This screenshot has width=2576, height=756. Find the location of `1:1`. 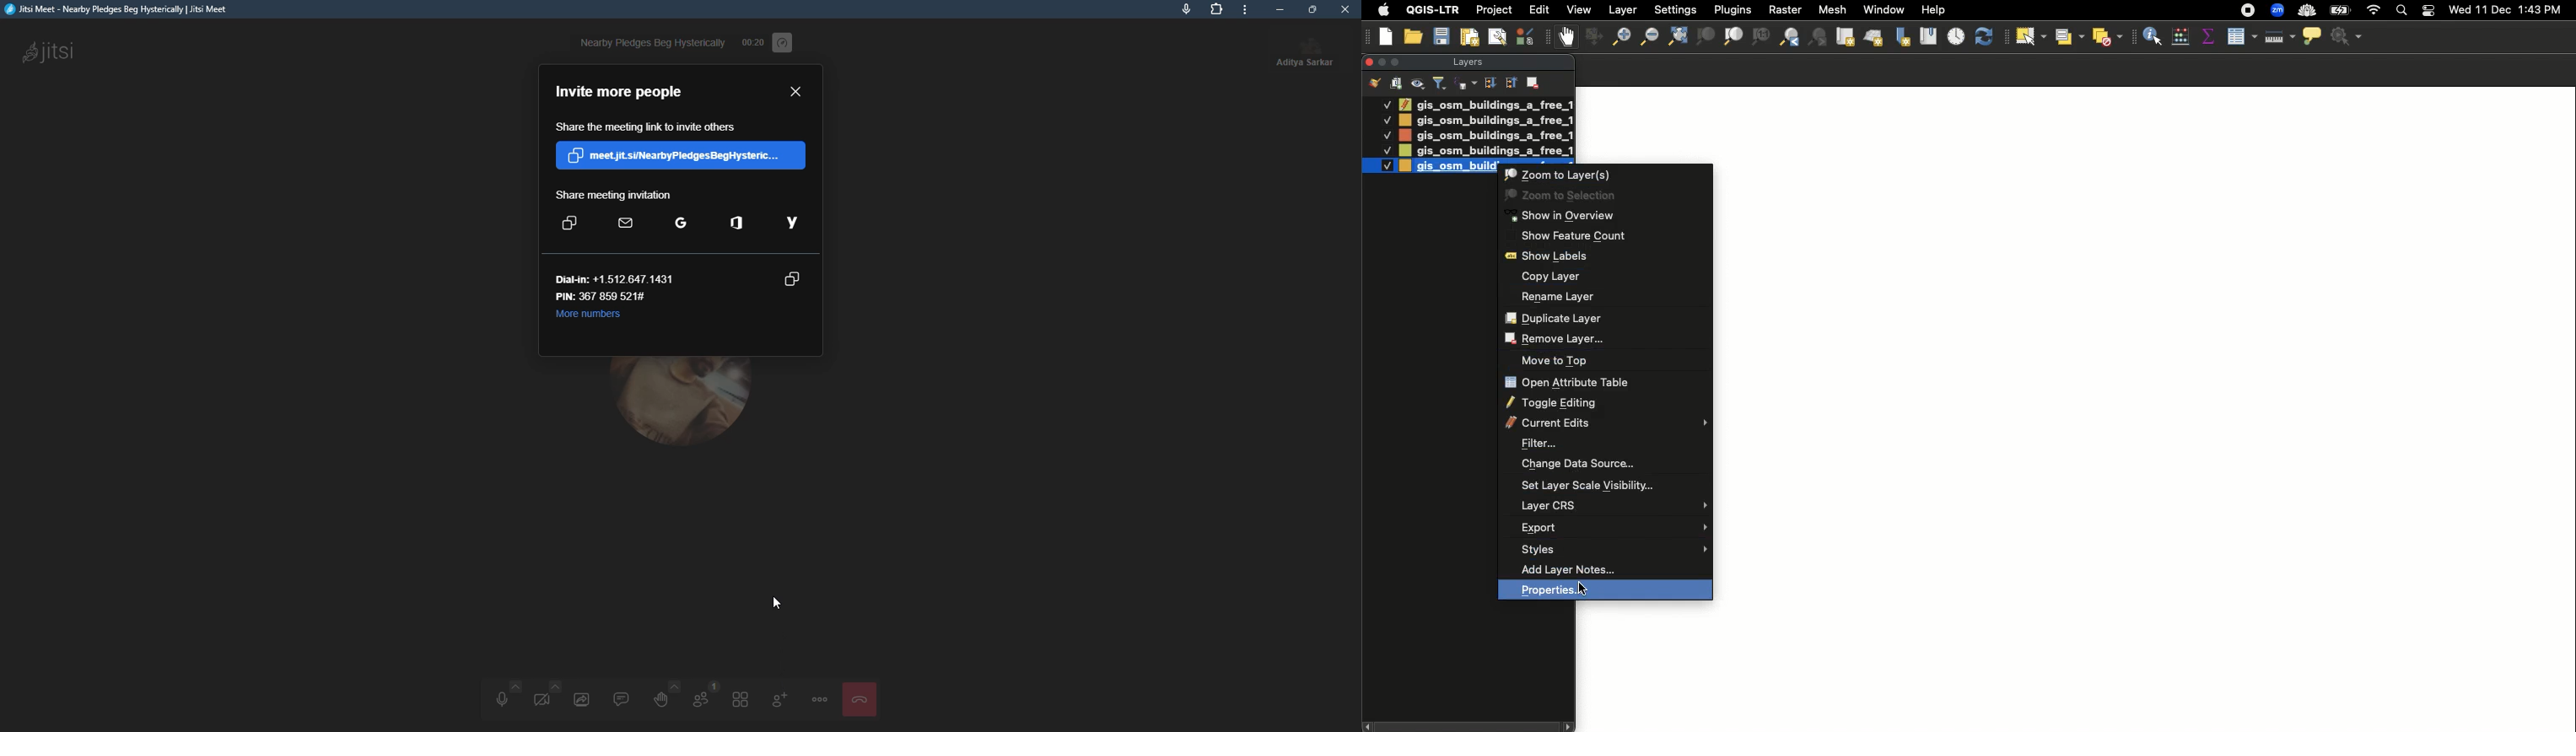

1:1 is located at coordinates (1760, 37).